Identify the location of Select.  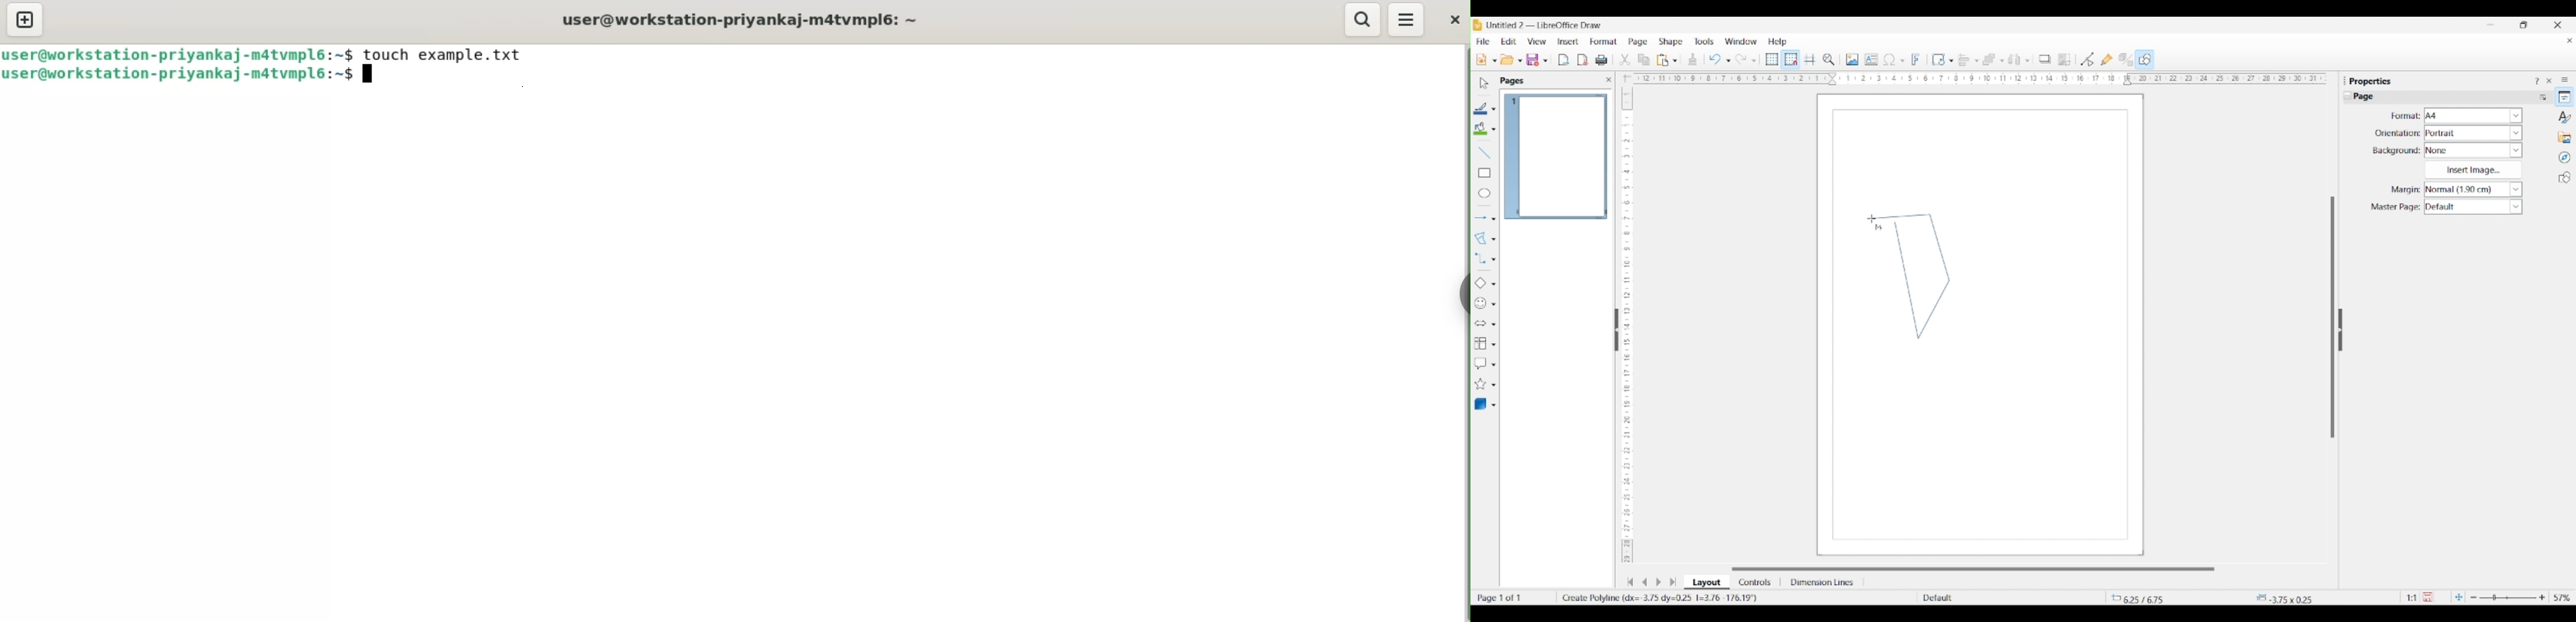
(1484, 83).